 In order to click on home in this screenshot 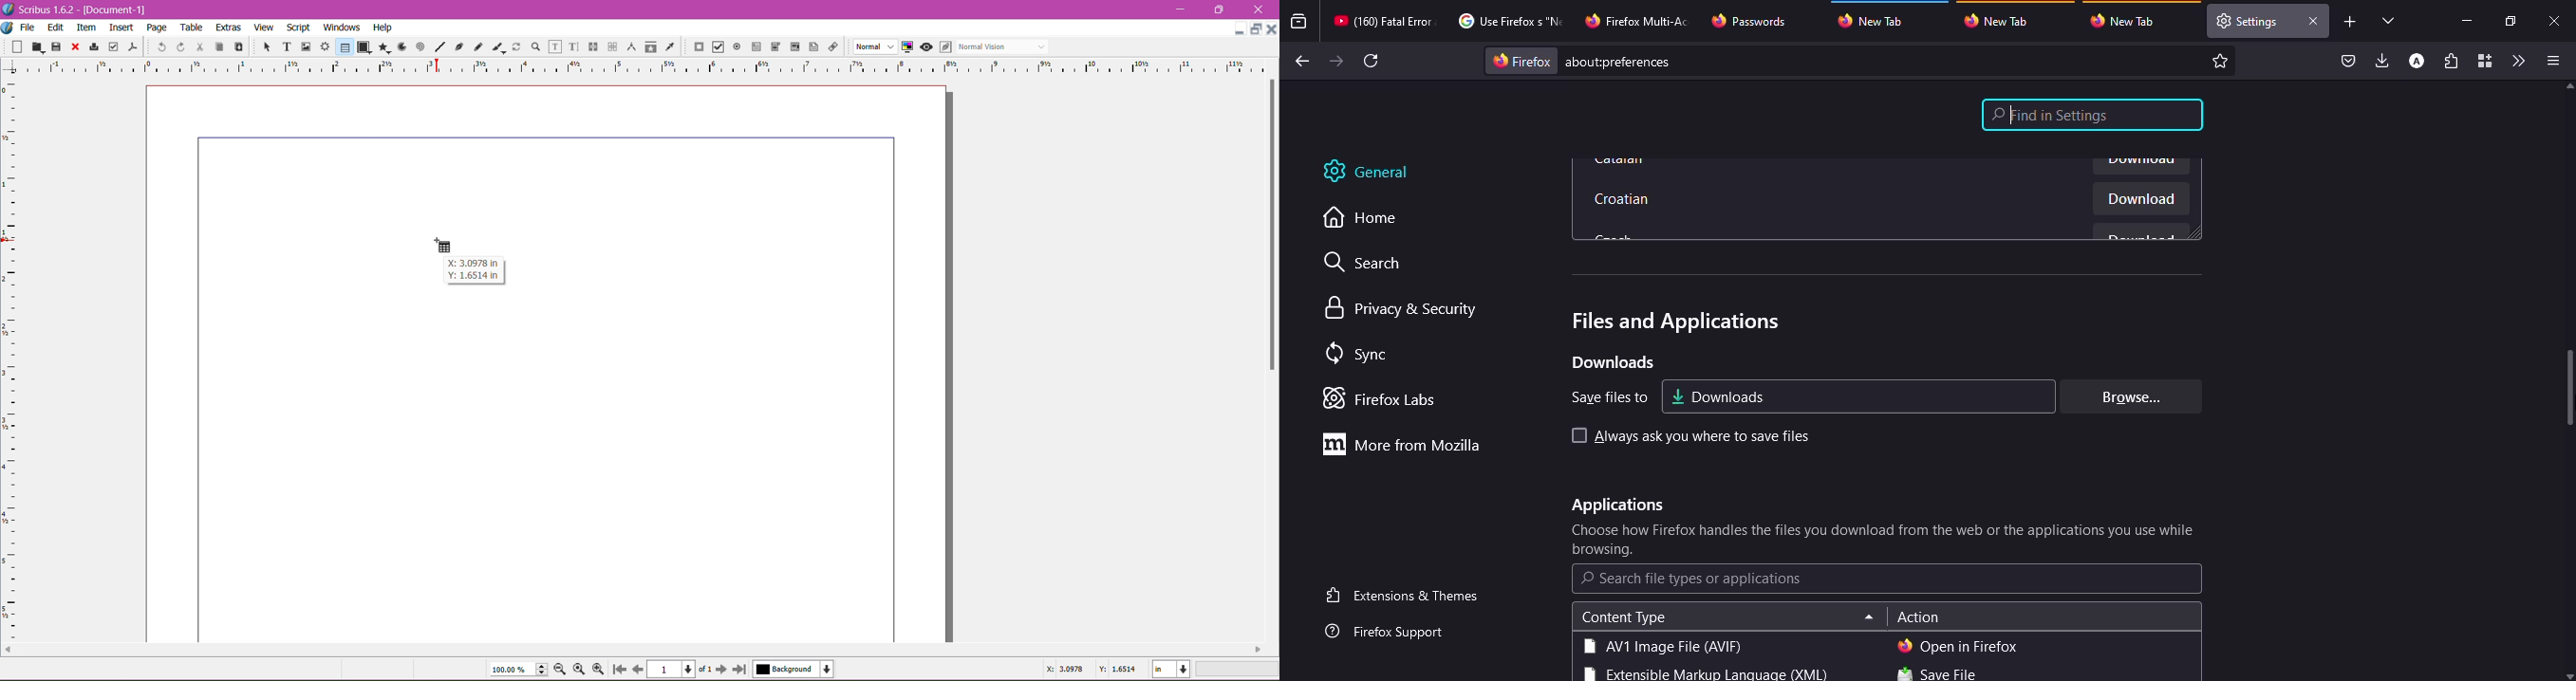, I will do `click(1371, 218)`.